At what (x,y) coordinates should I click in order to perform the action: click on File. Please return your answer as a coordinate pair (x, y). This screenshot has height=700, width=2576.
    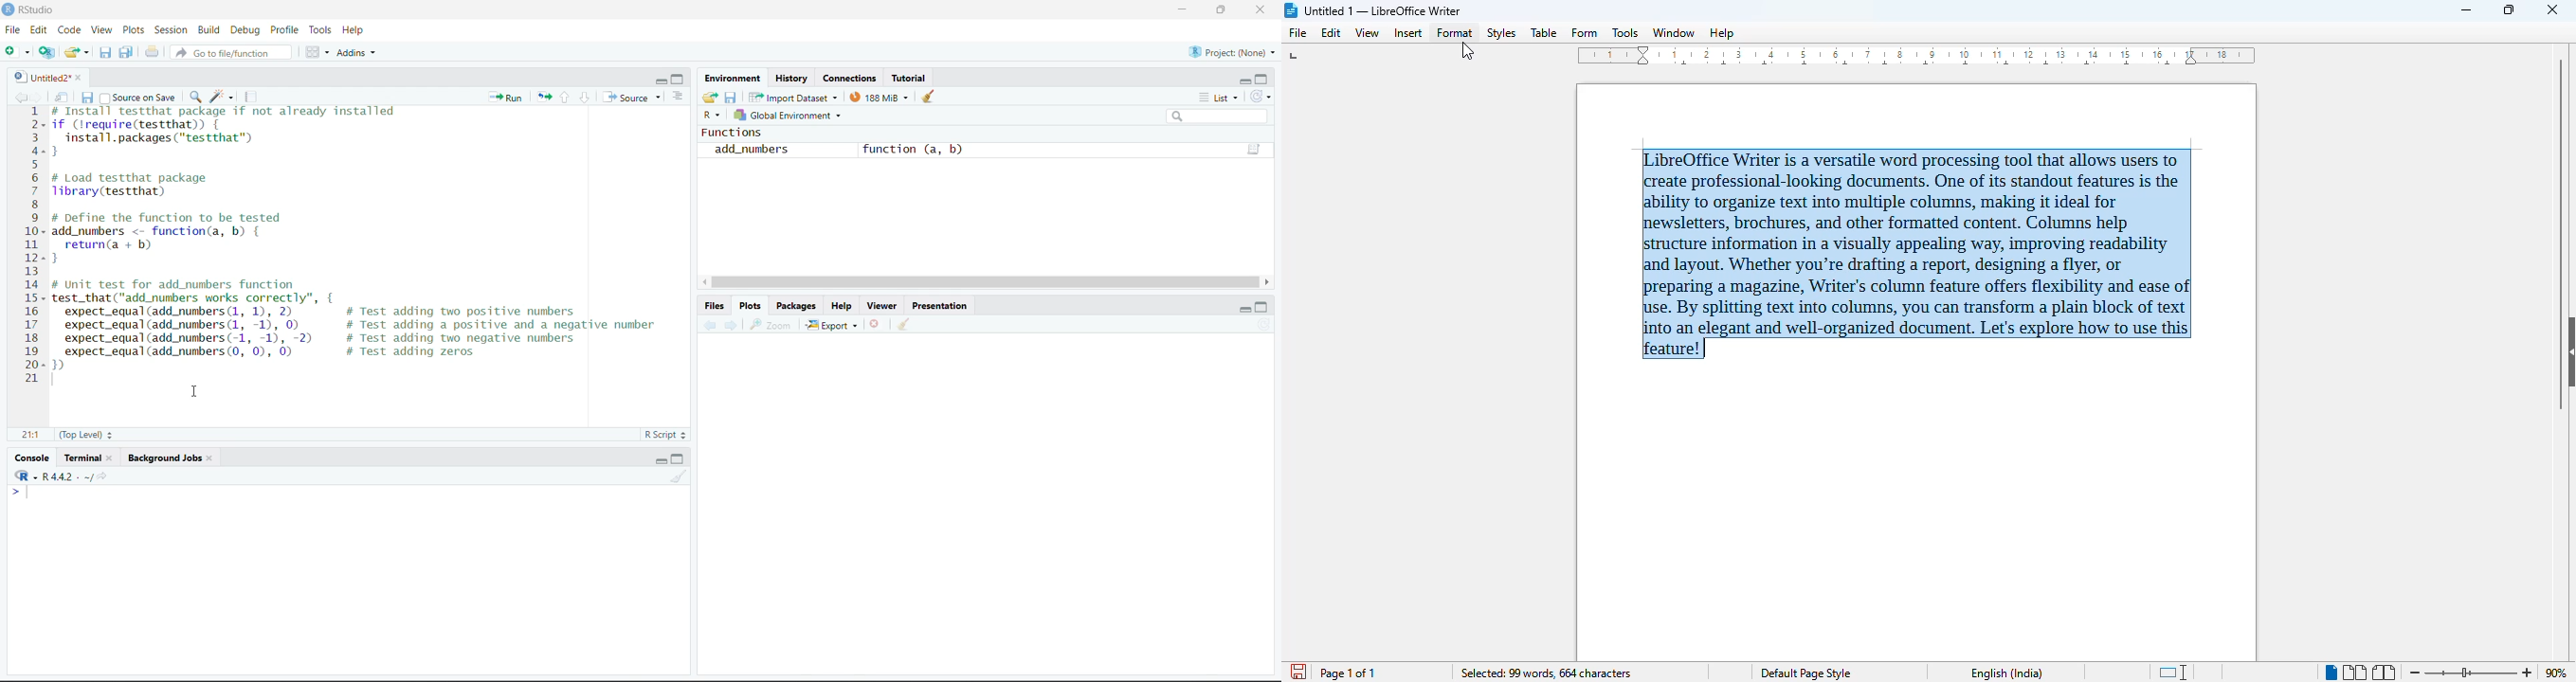
    Looking at the image, I should click on (15, 30).